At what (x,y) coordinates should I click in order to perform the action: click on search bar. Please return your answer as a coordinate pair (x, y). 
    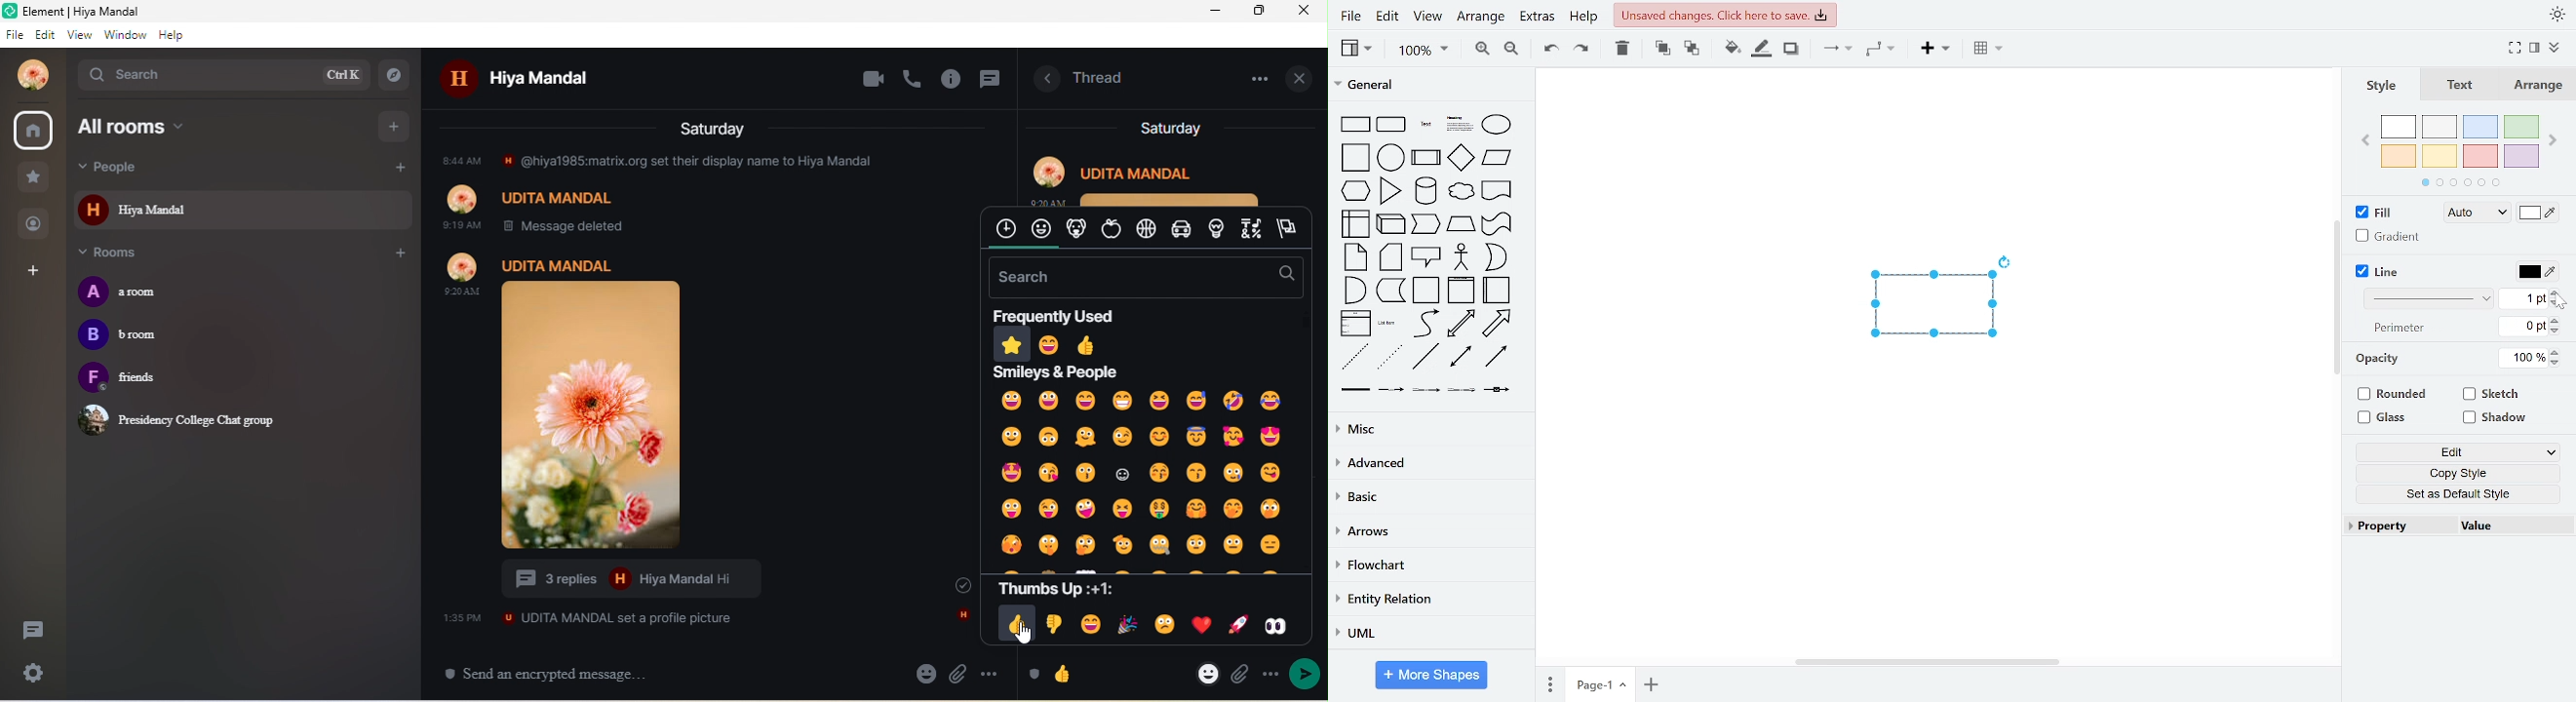
    Looking at the image, I should click on (1142, 277).